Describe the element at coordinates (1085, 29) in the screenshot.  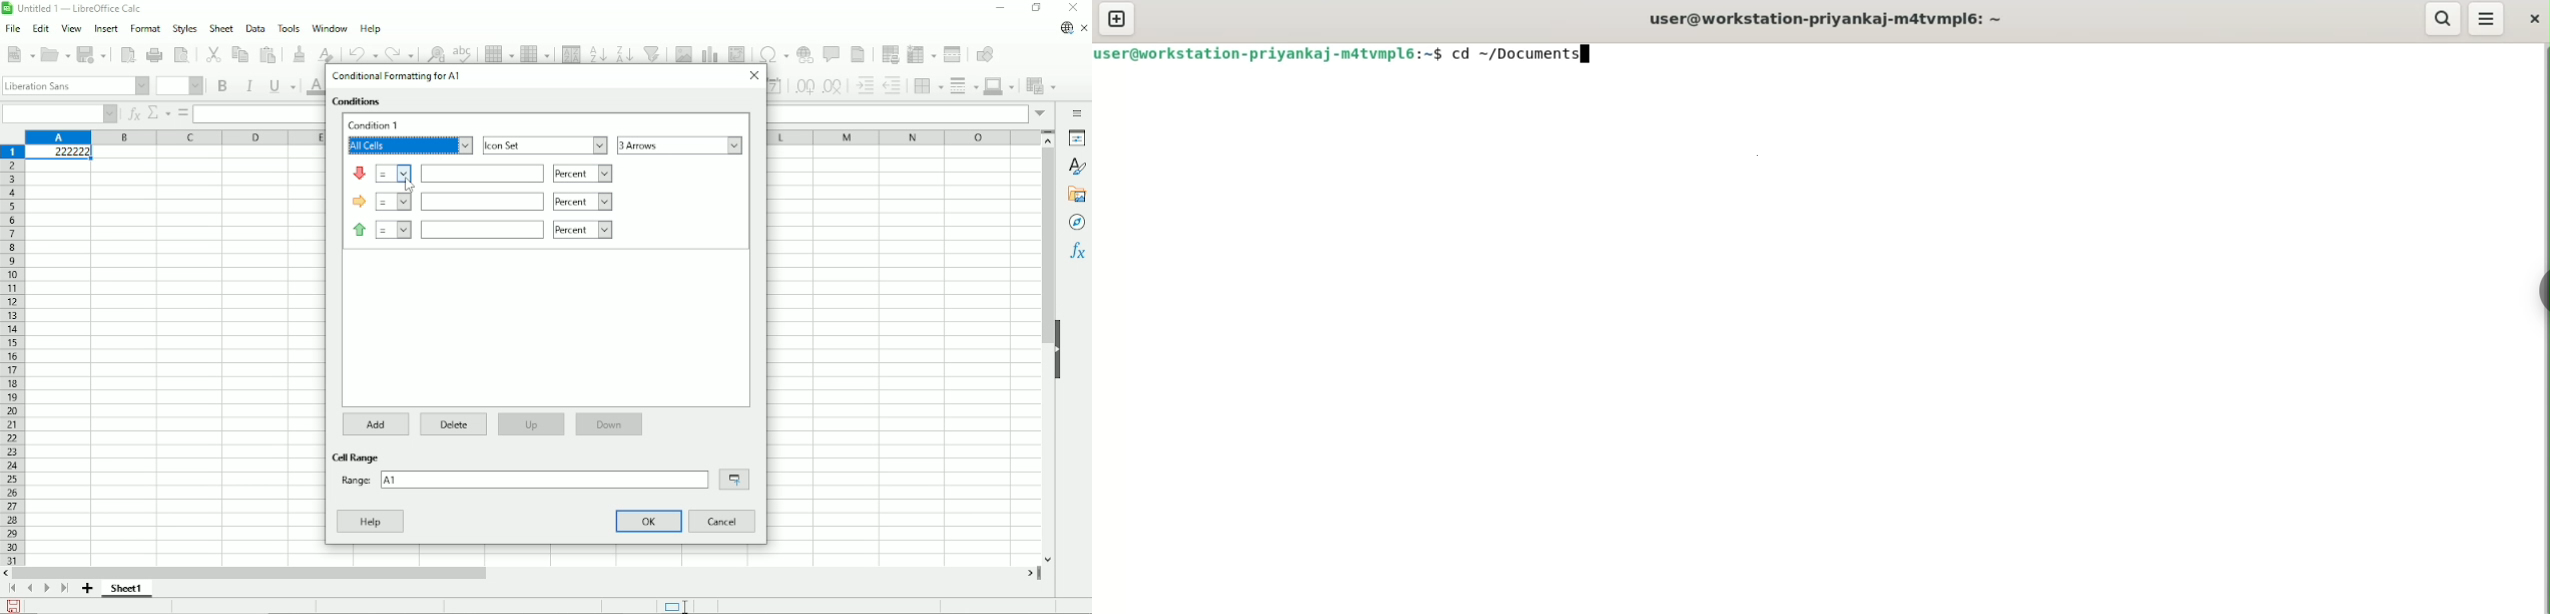
I see `Close document` at that location.